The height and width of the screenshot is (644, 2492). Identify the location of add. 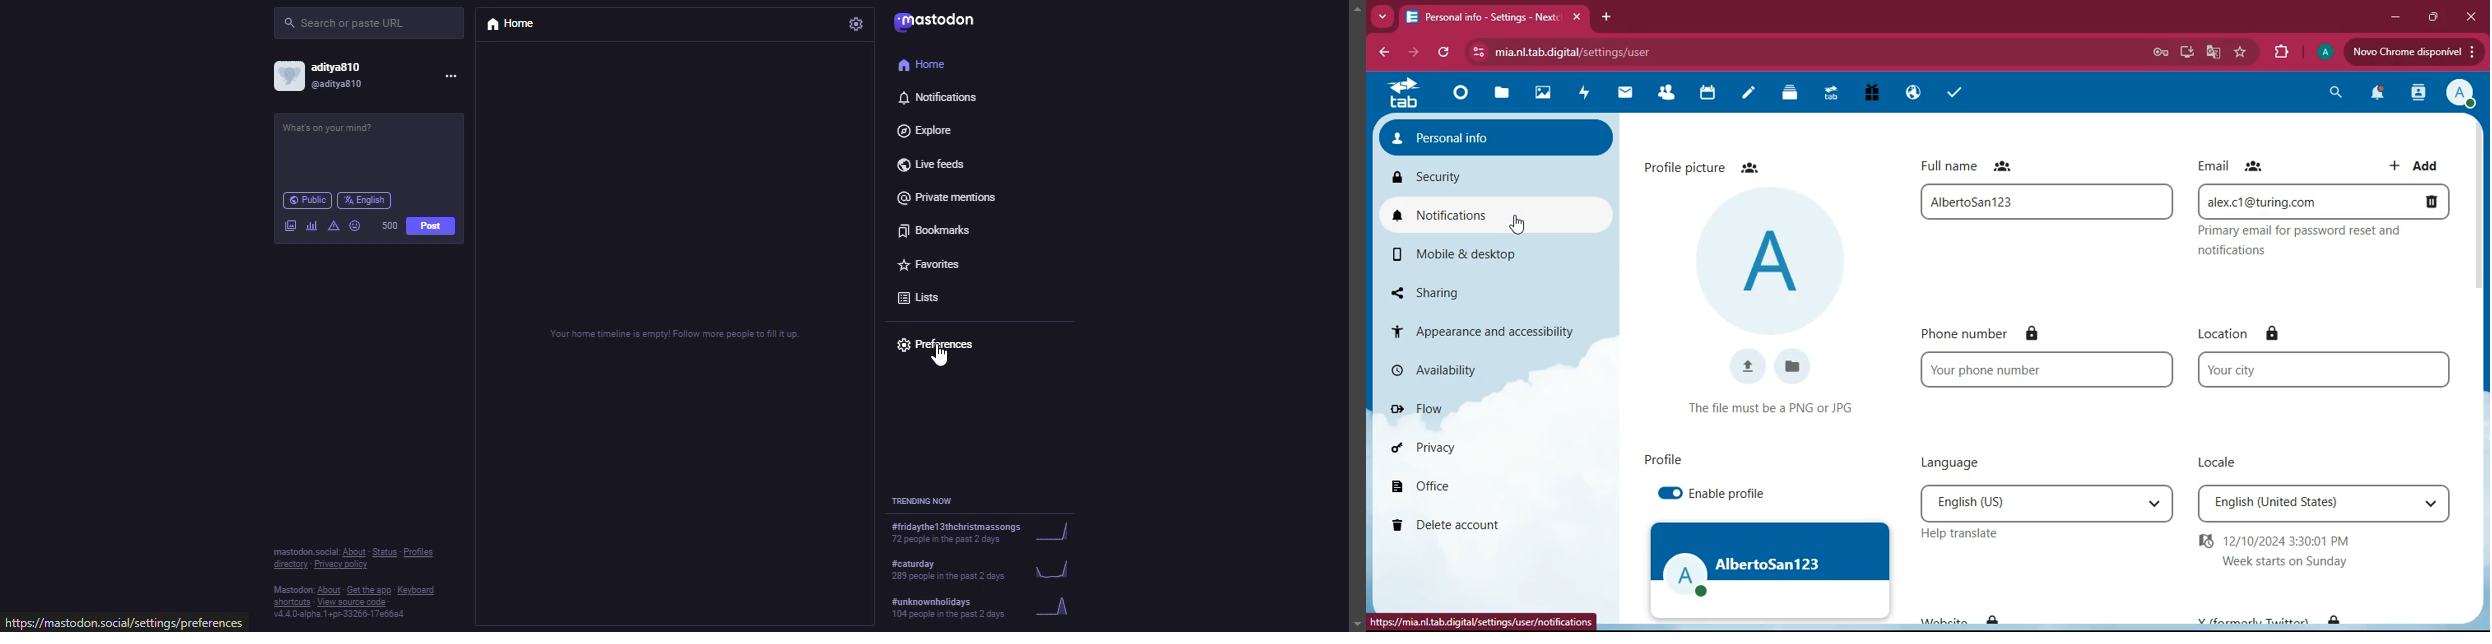
(2417, 165).